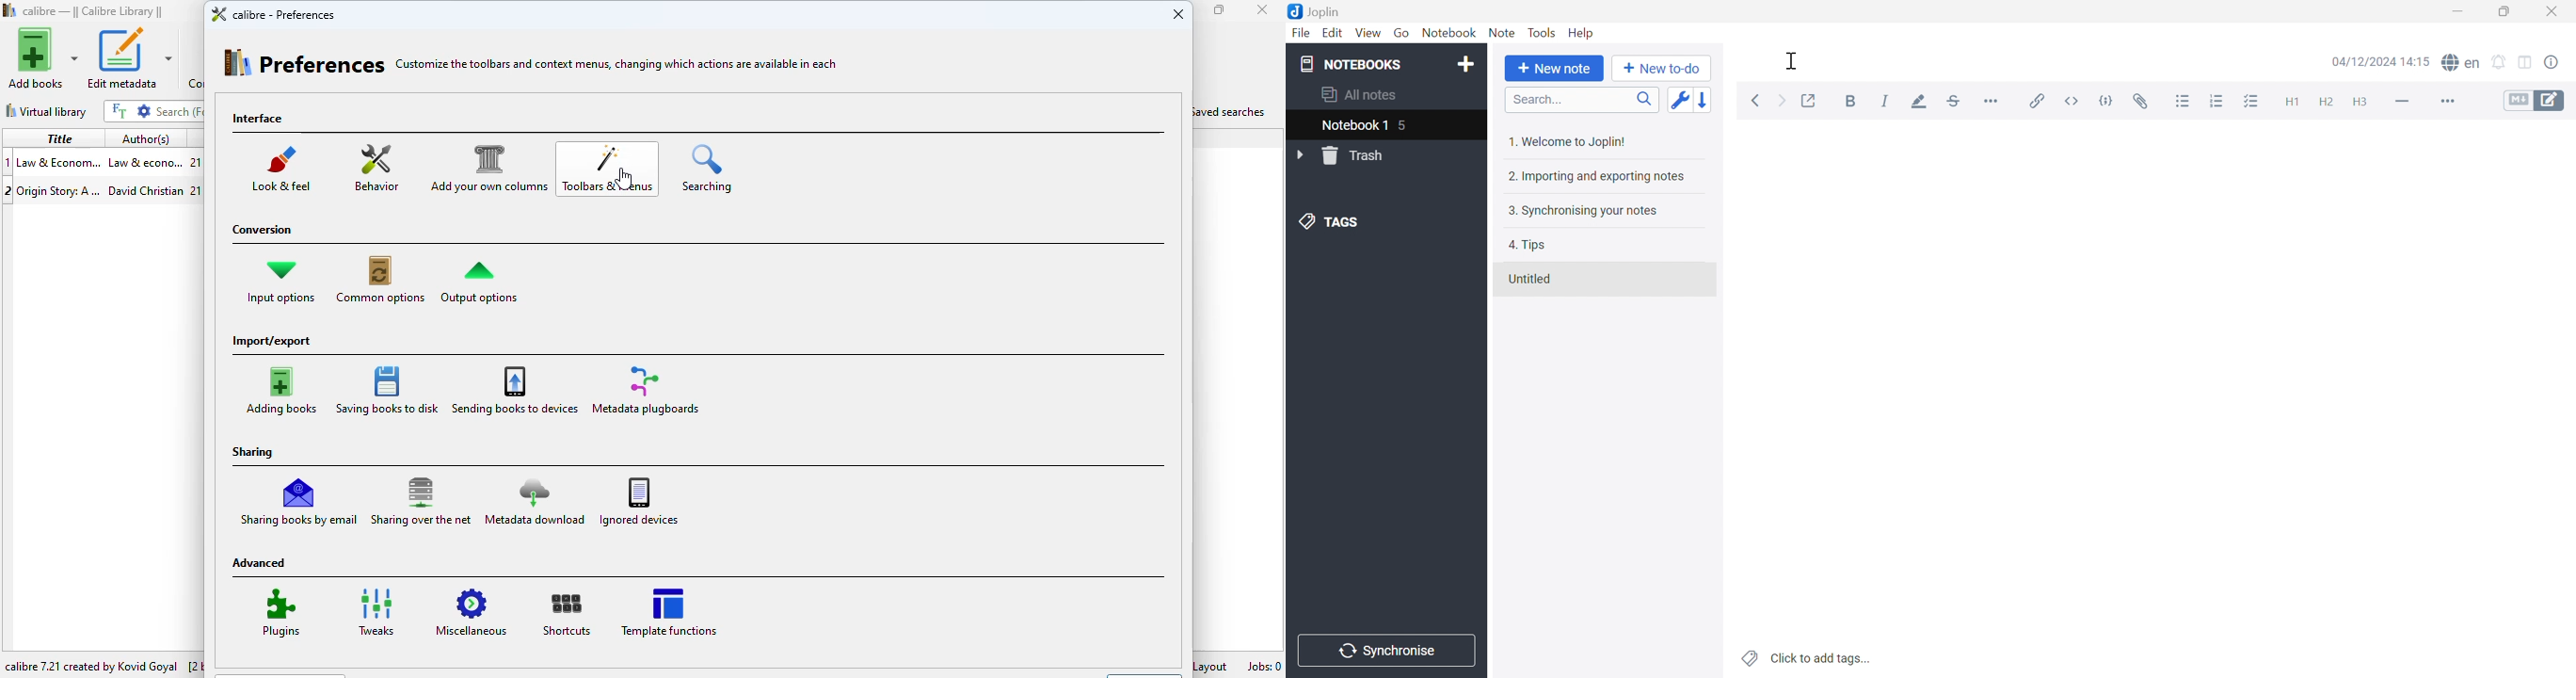 The height and width of the screenshot is (700, 2576). I want to click on Toggle editor layout, so click(2527, 63).